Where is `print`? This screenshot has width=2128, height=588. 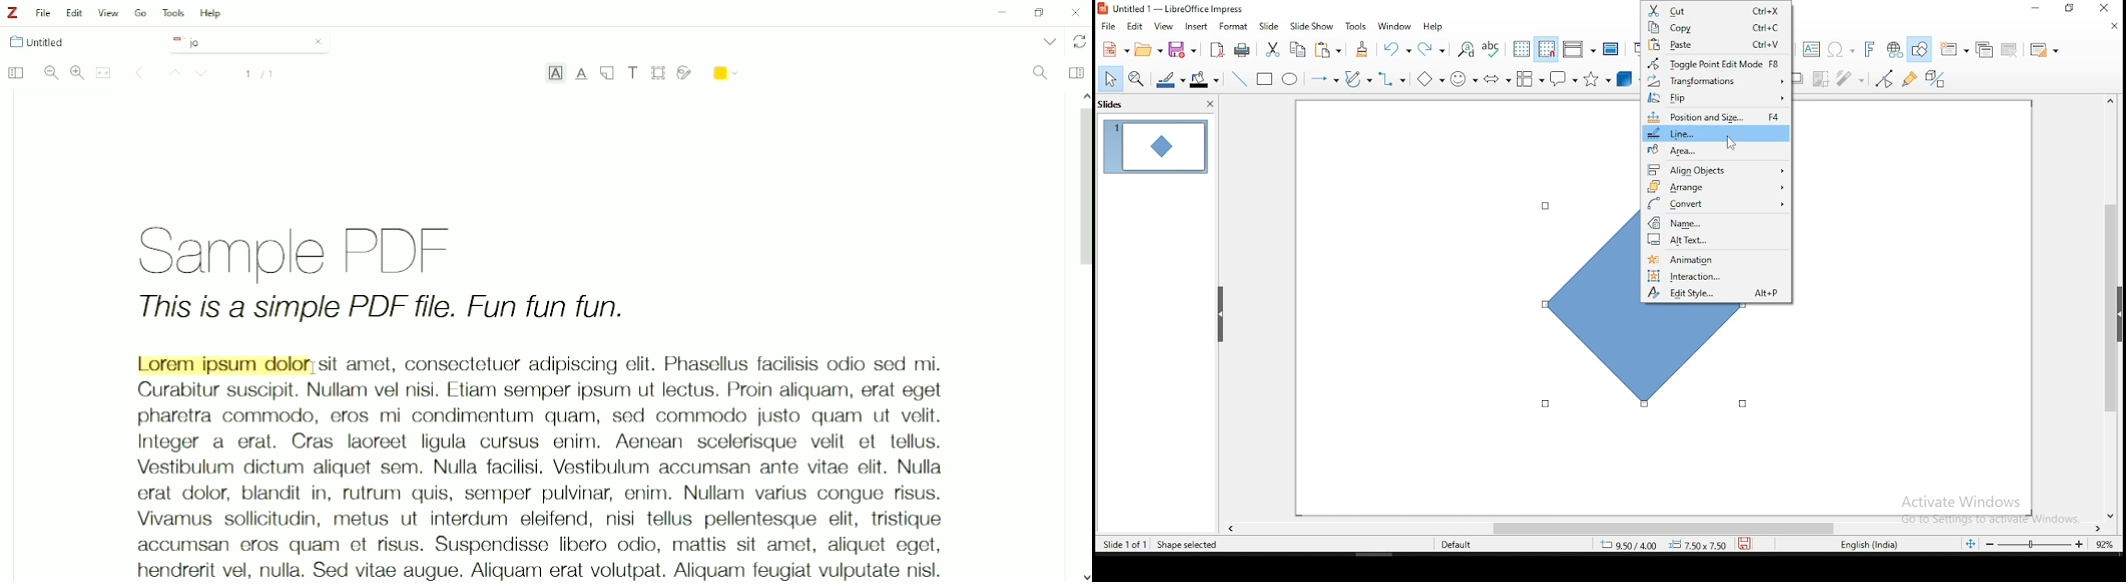 print is located at coordinates (1245, 48).